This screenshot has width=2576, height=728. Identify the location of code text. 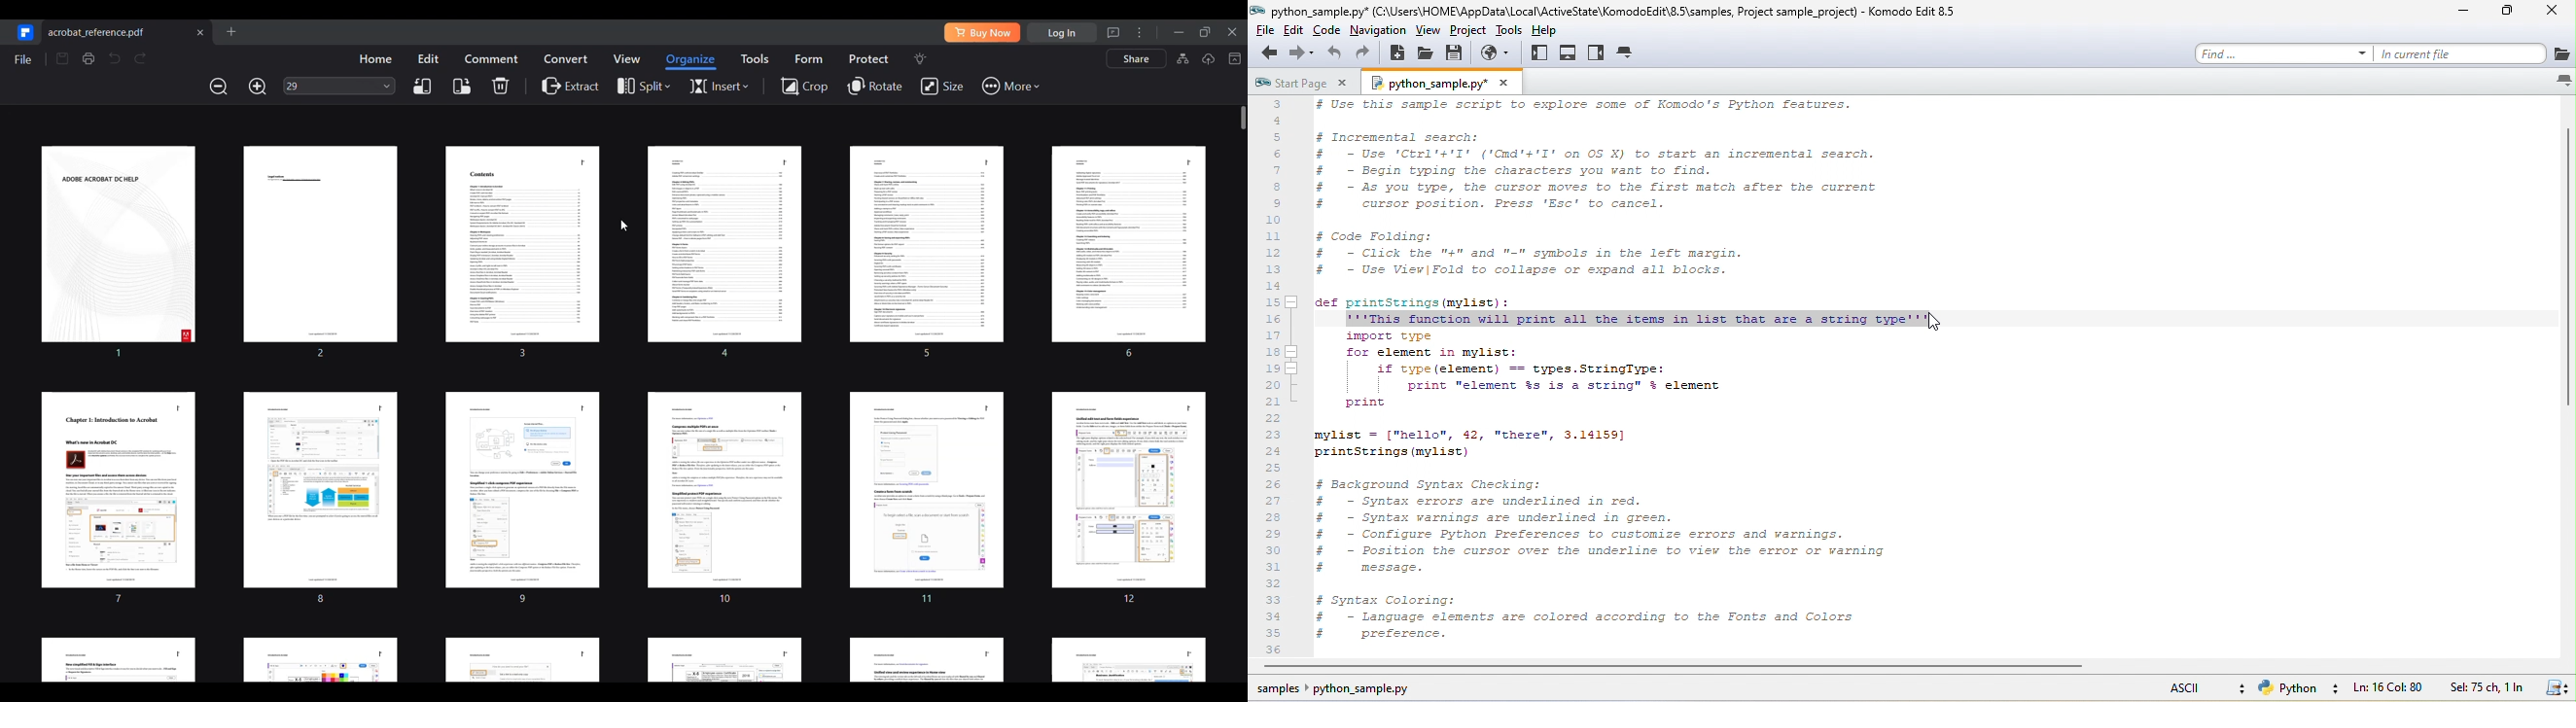
(1596, 204).